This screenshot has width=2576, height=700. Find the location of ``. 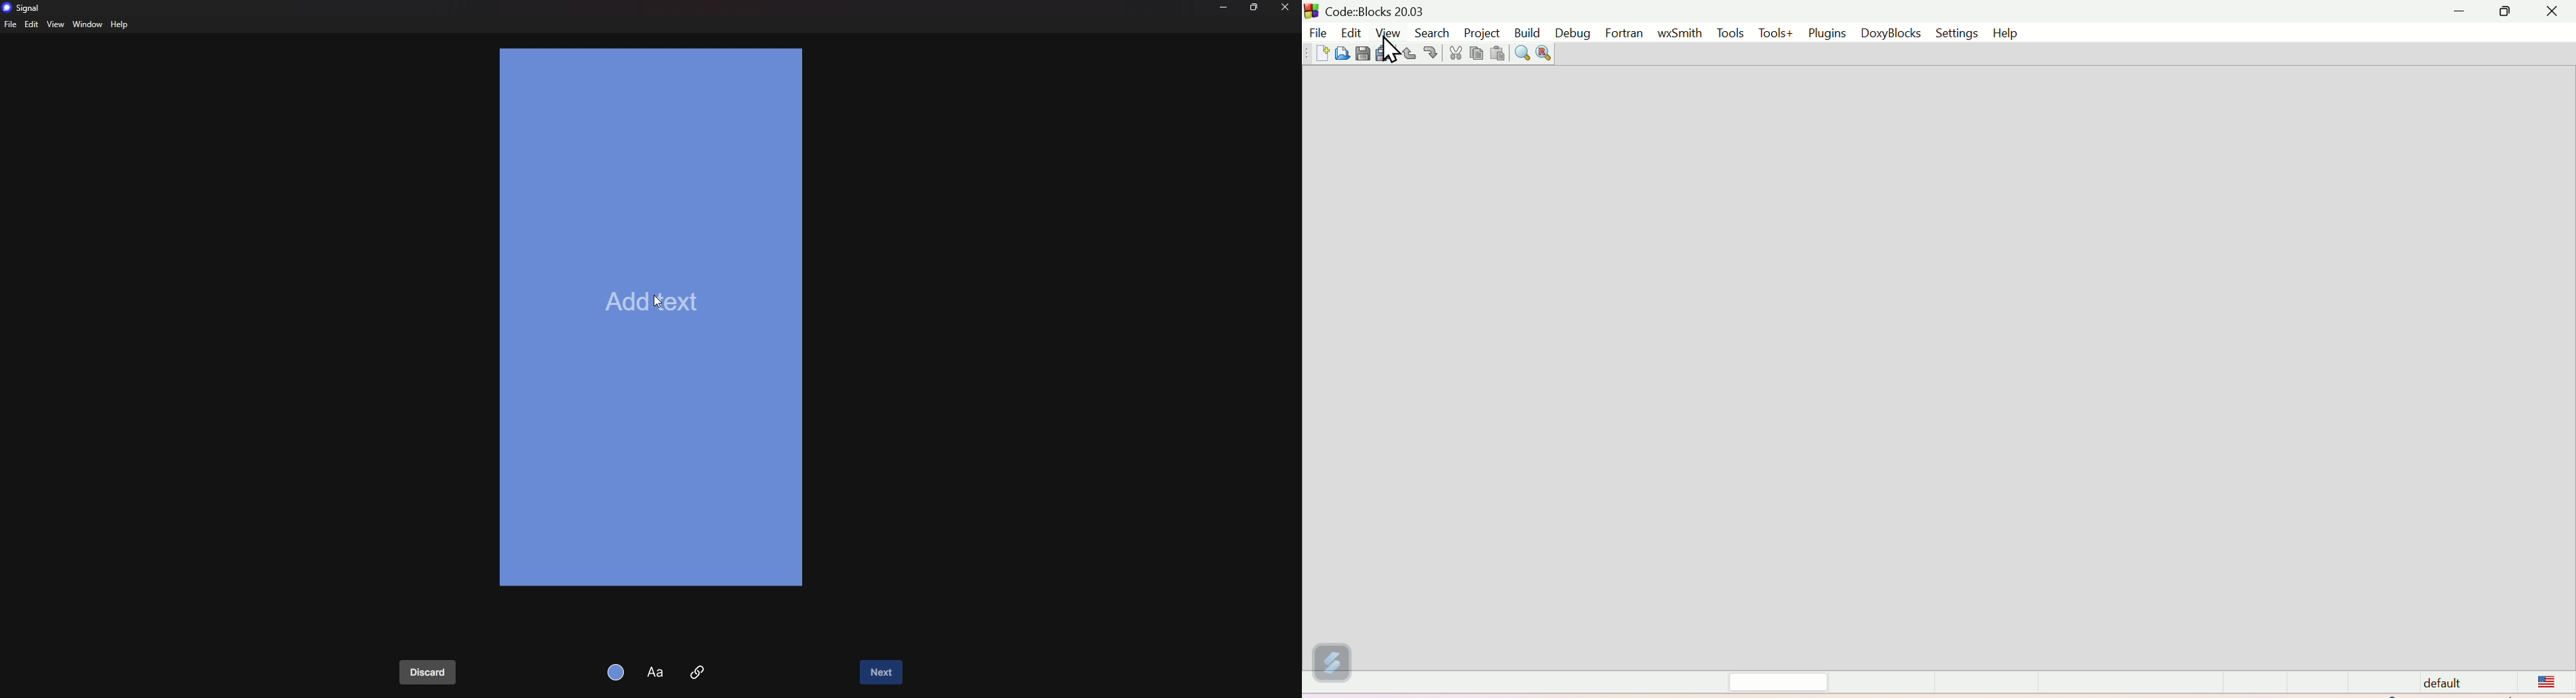

 is located at coordinates (1342, 57).